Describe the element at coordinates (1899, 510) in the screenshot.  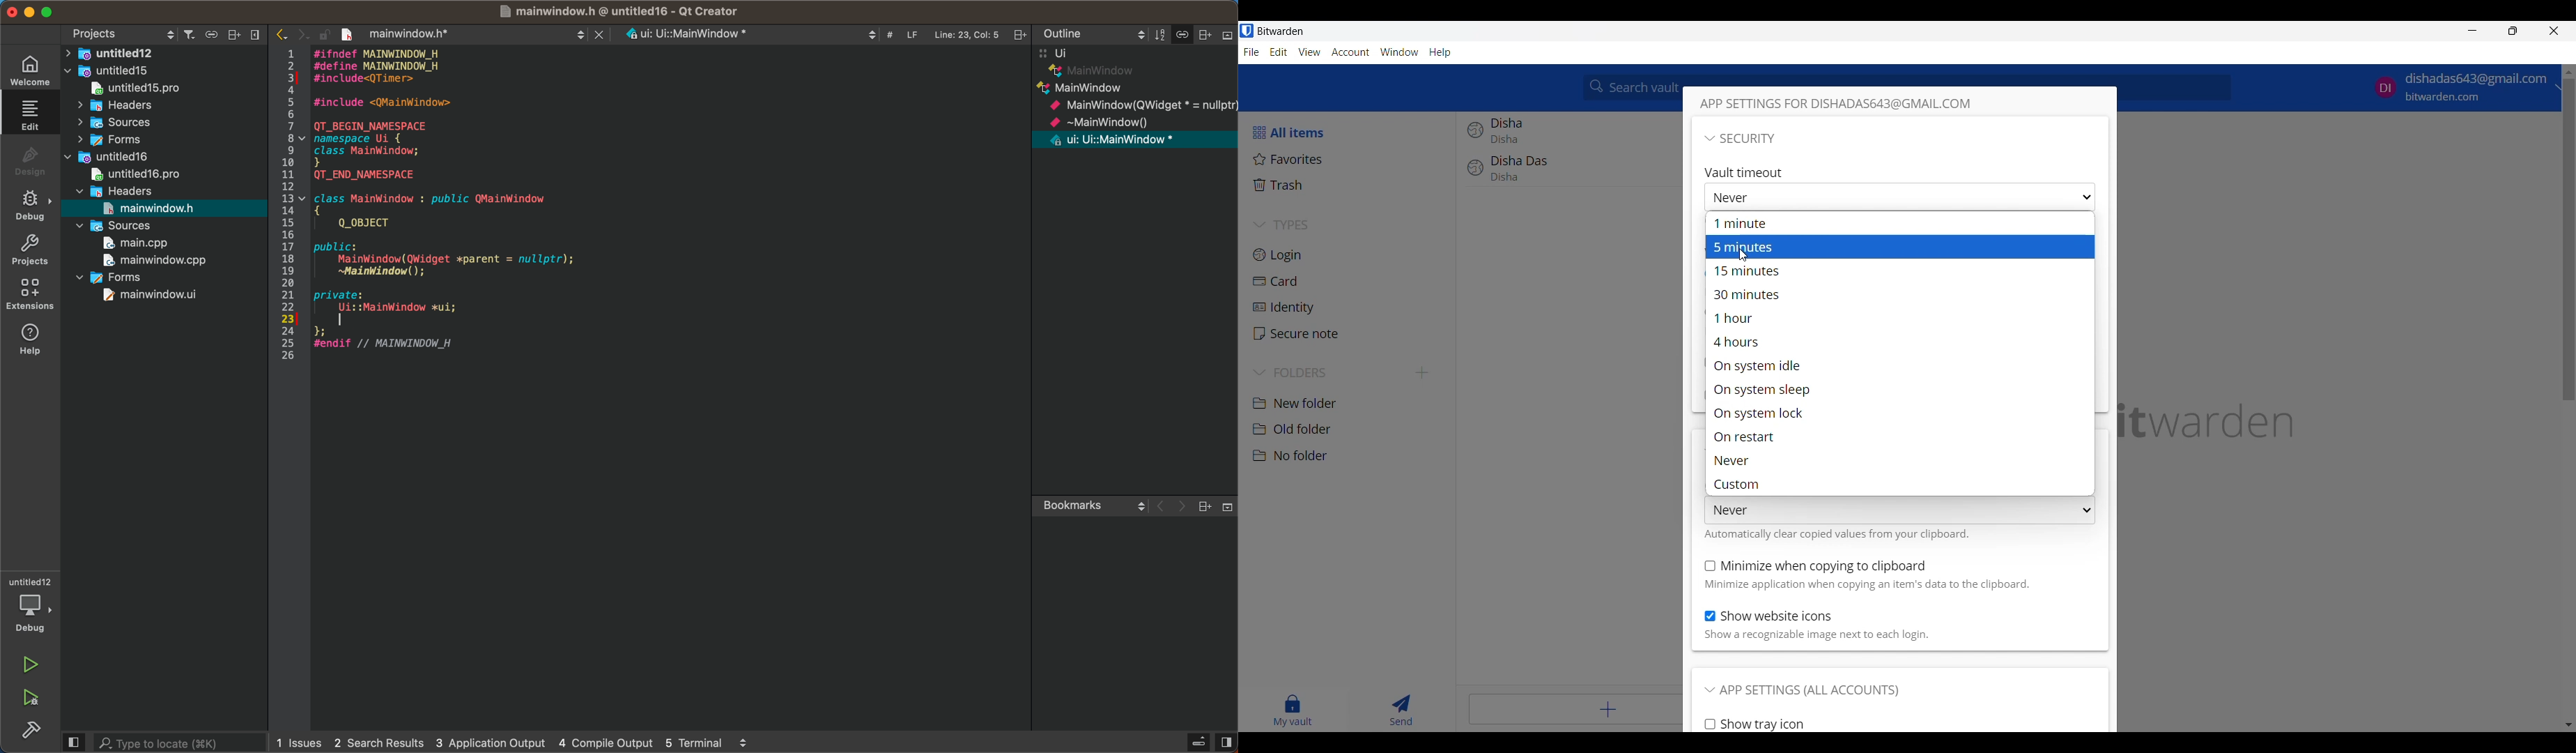
I see `Clear clipboard list` at that location.